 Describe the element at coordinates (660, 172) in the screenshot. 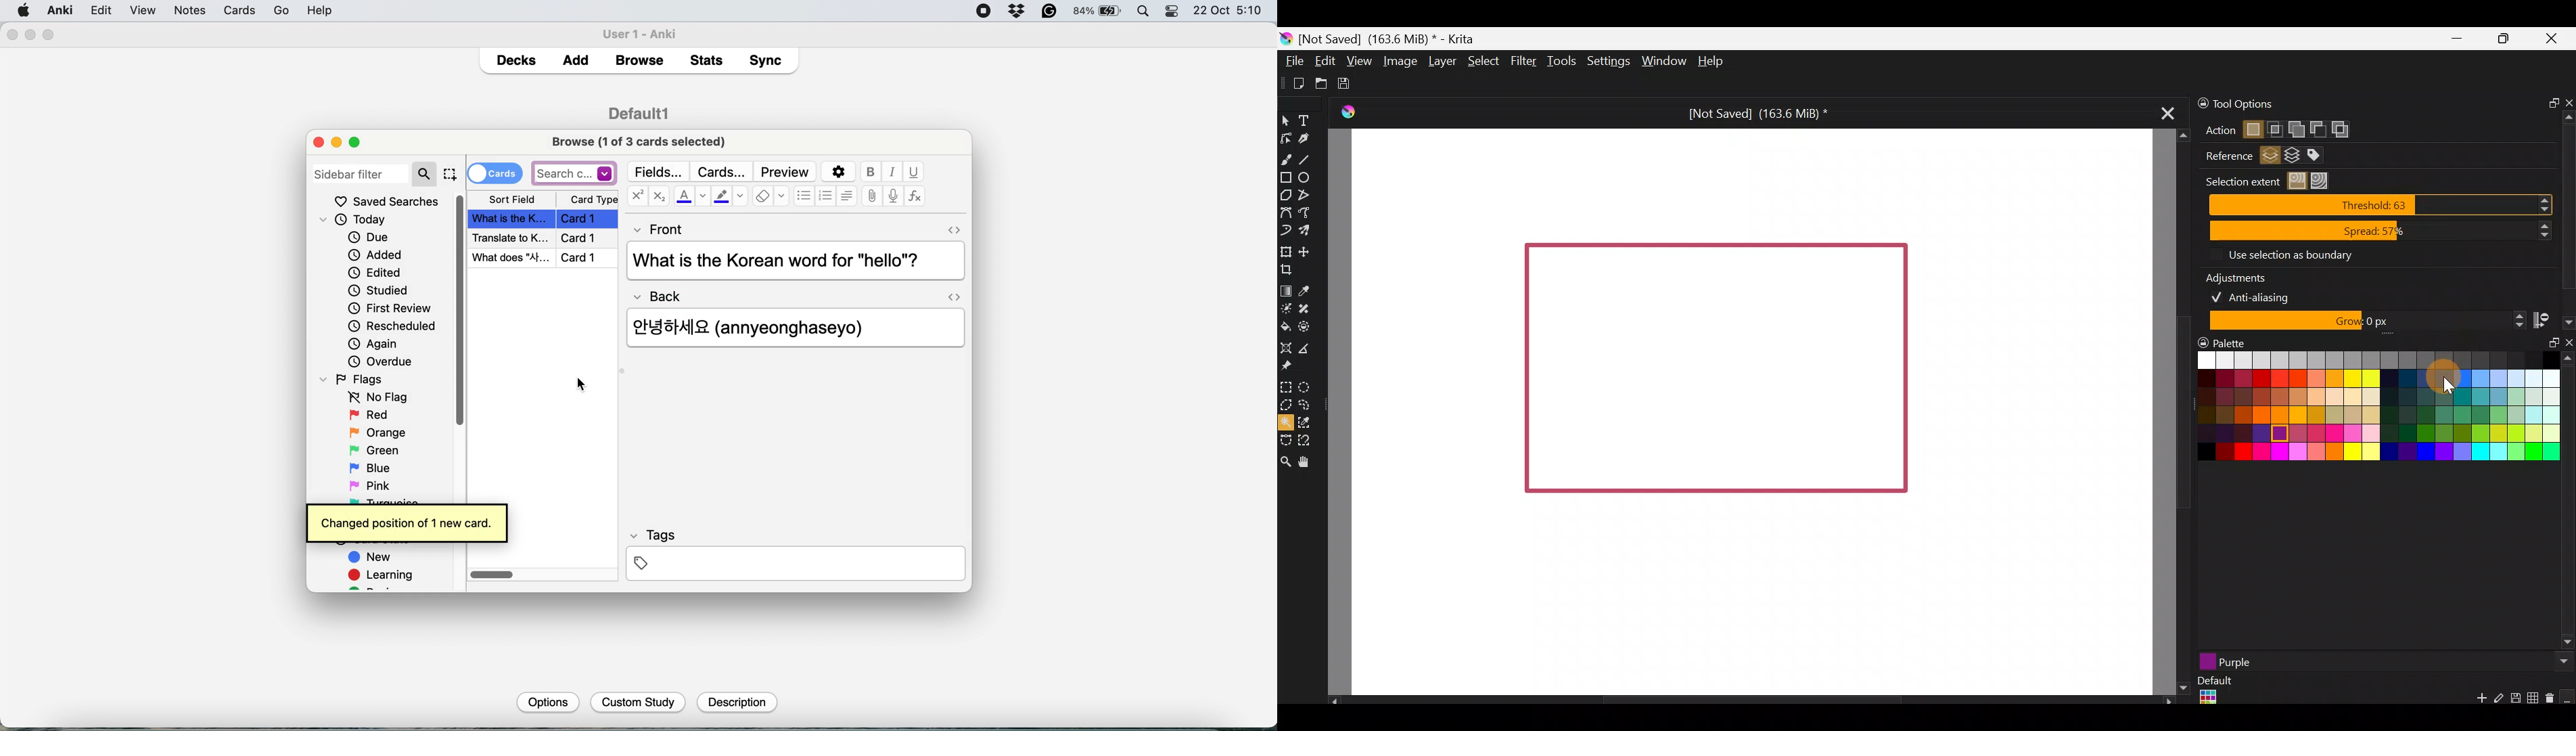

I see `fields` at that location.